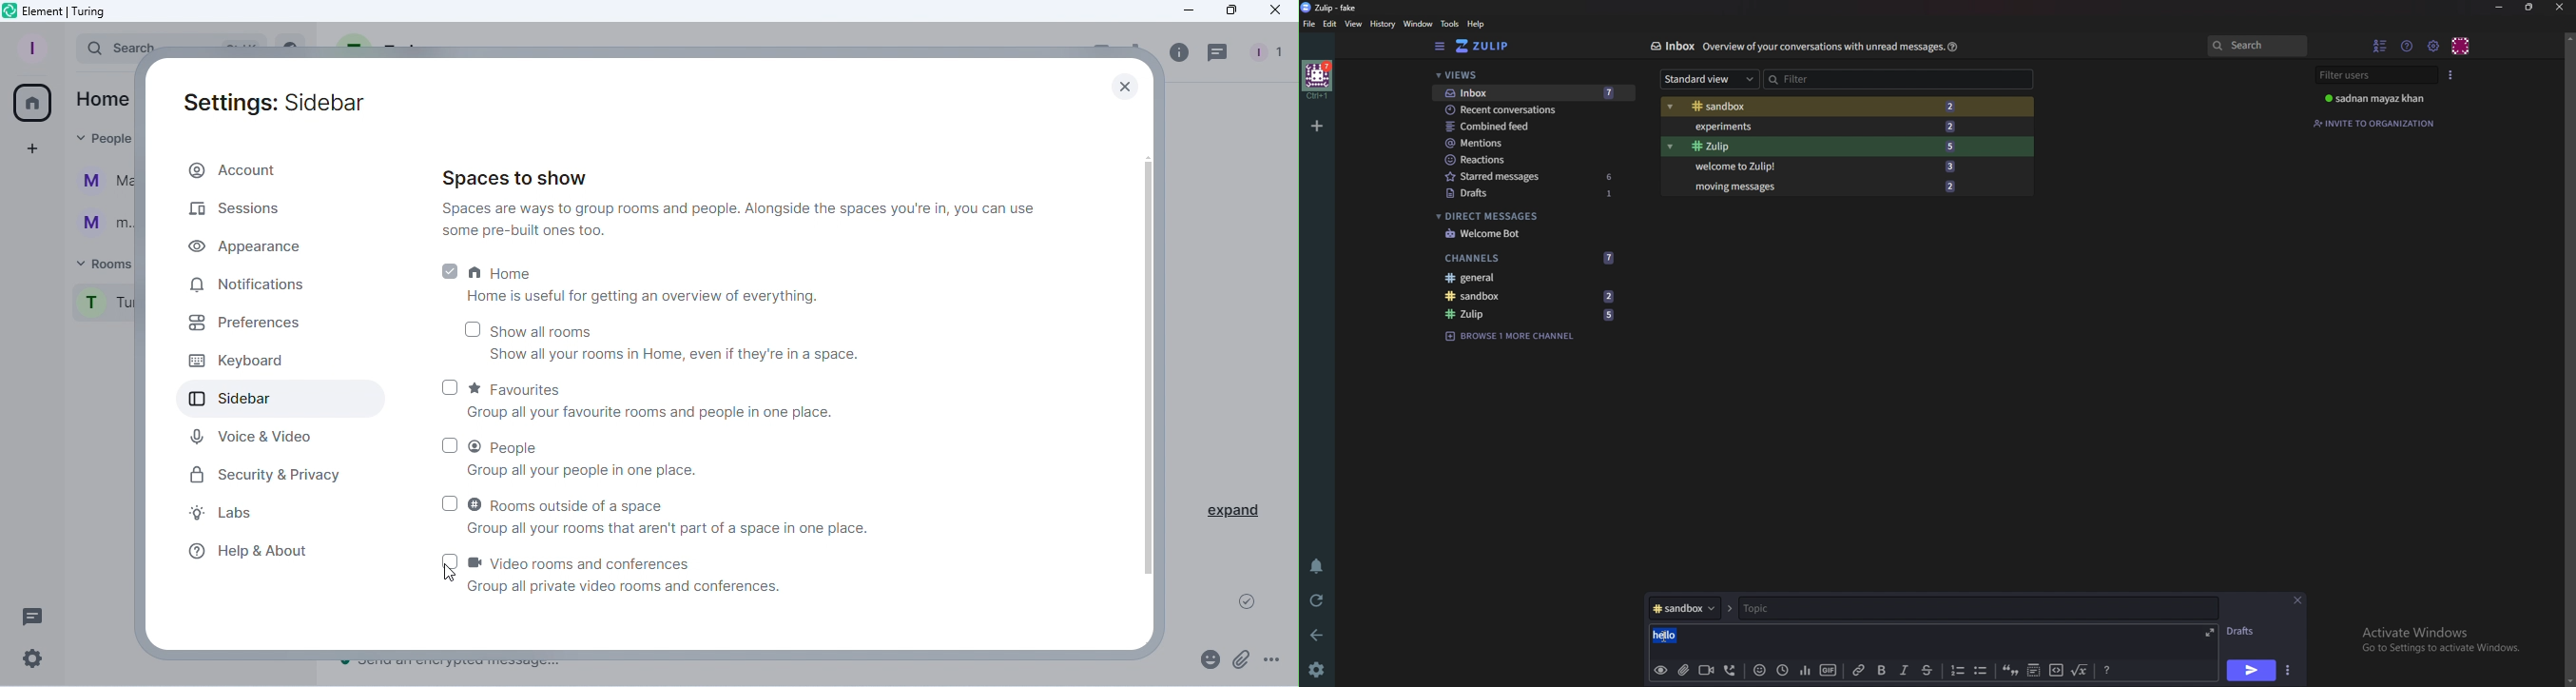  What do you see at coordinates (239, 170) in the screenshot?
I see `Account` at bounding box center [239, 170].